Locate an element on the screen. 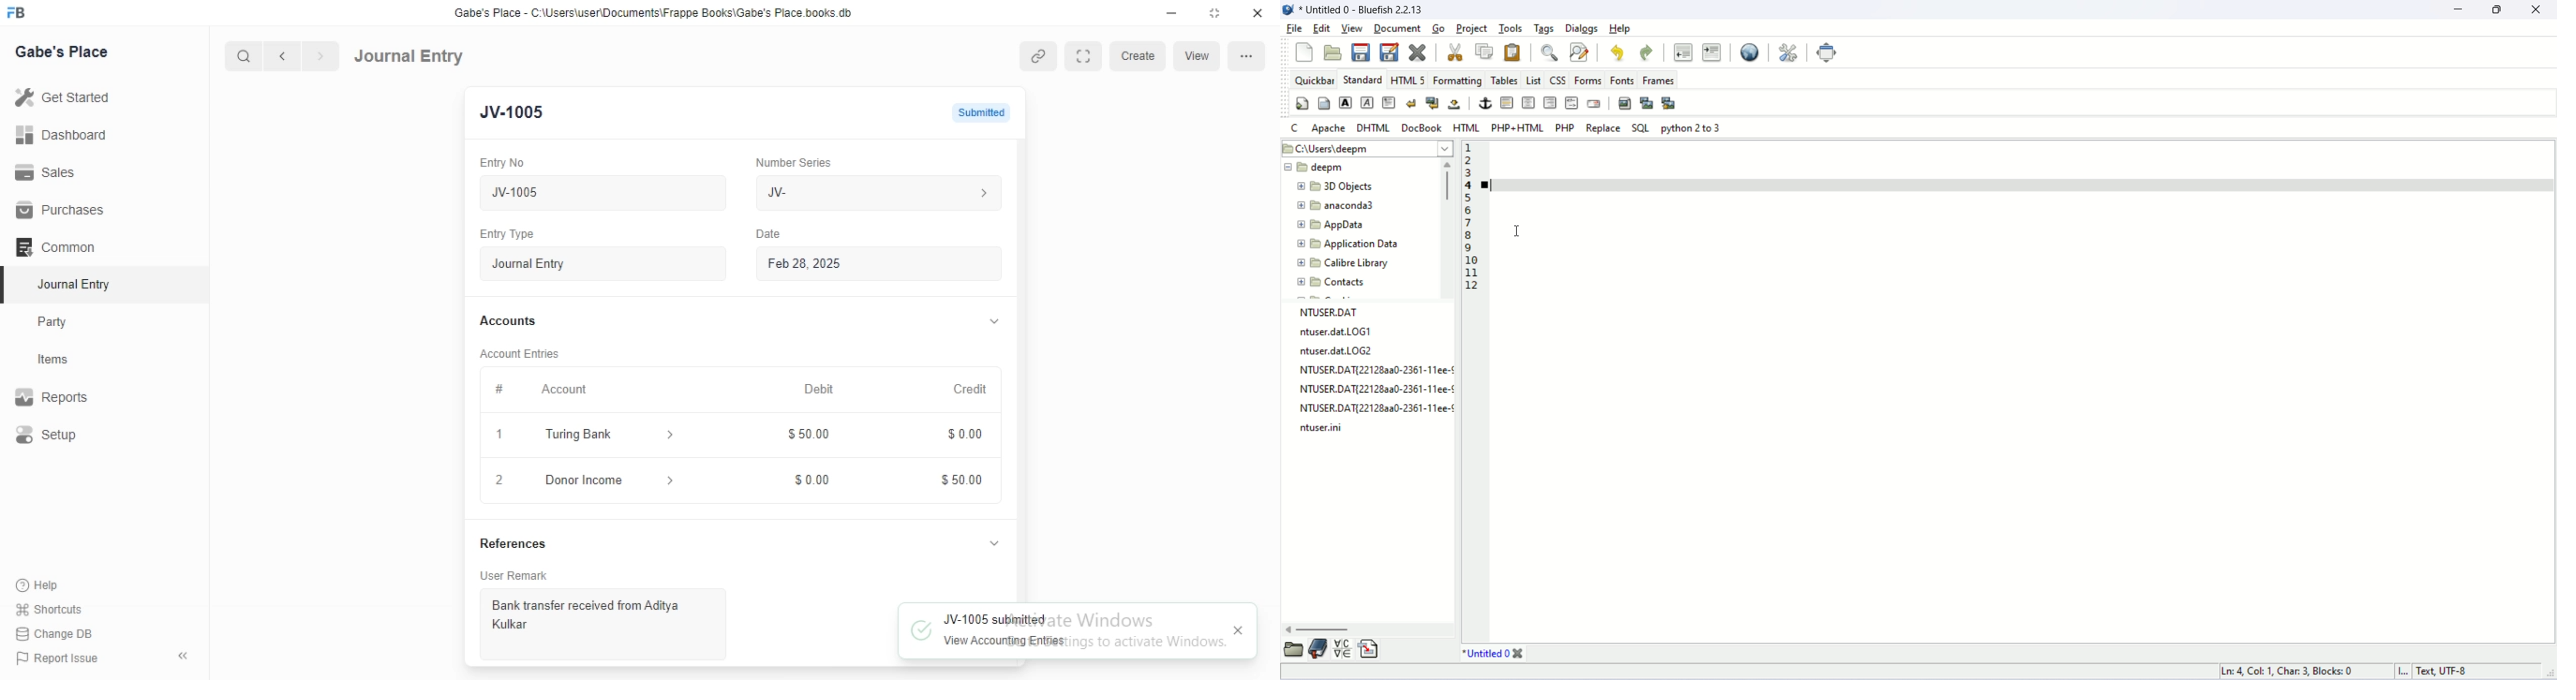 This screenshot has height=700, width=2576. close is located at coordinates (497, 480).